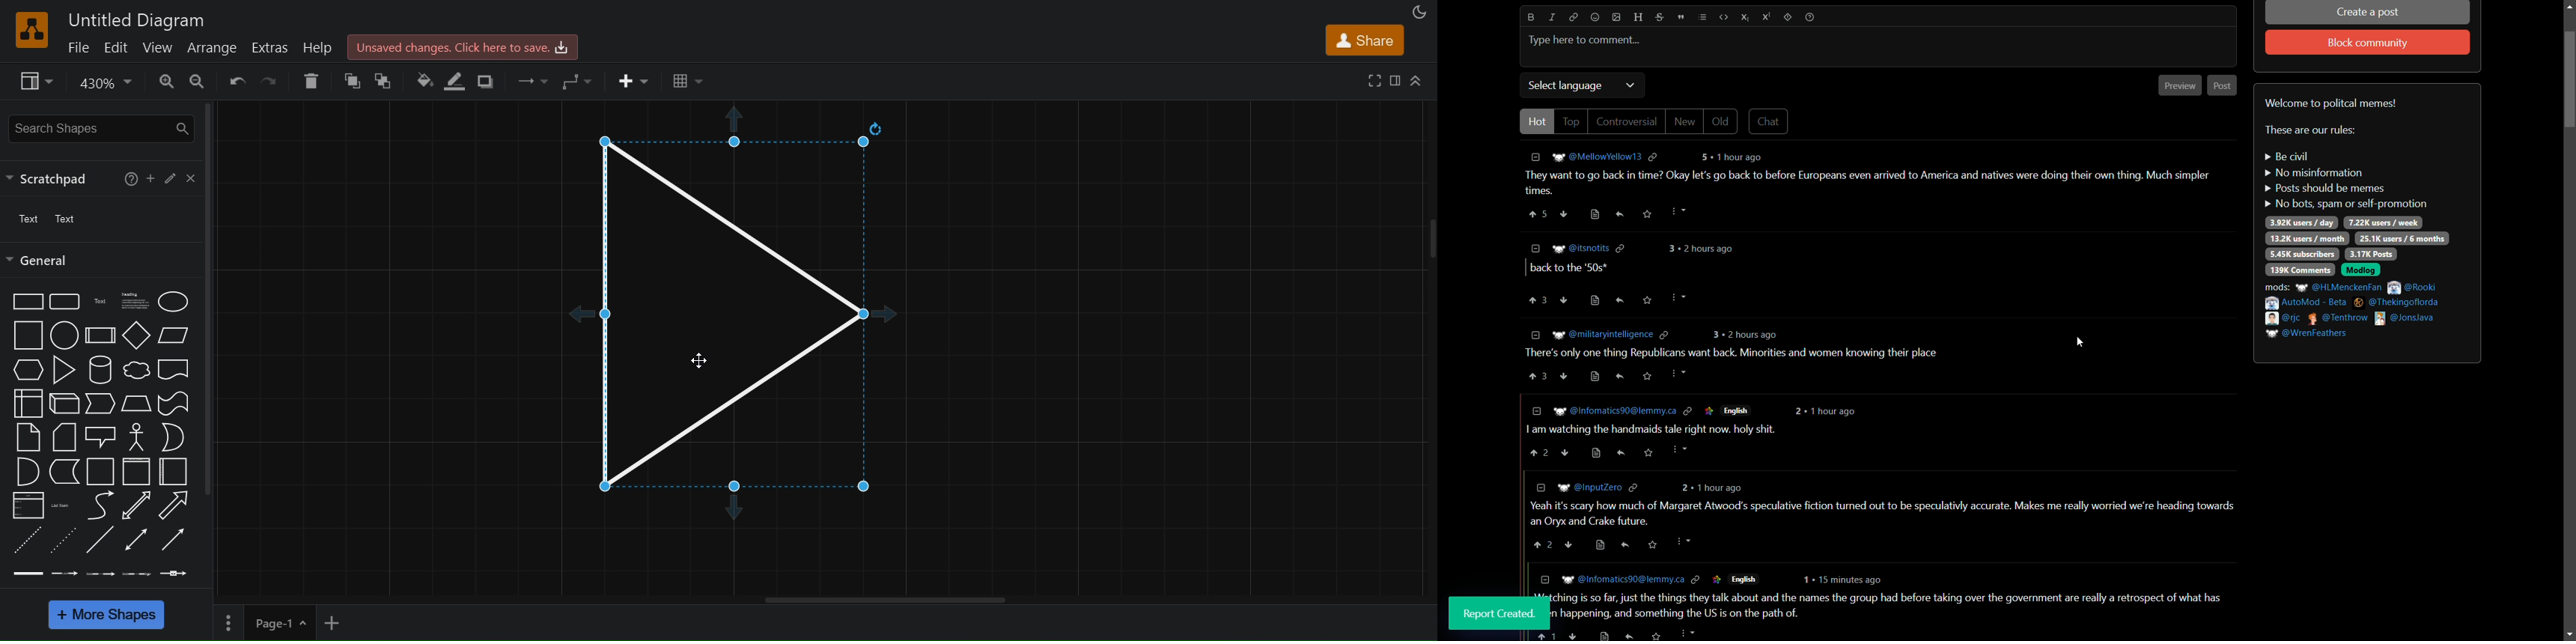 This screenshot has width=2576, height=644. Describe the element at coordinates (2300, 269) in the screenshot. I see `139k comments` at that location.